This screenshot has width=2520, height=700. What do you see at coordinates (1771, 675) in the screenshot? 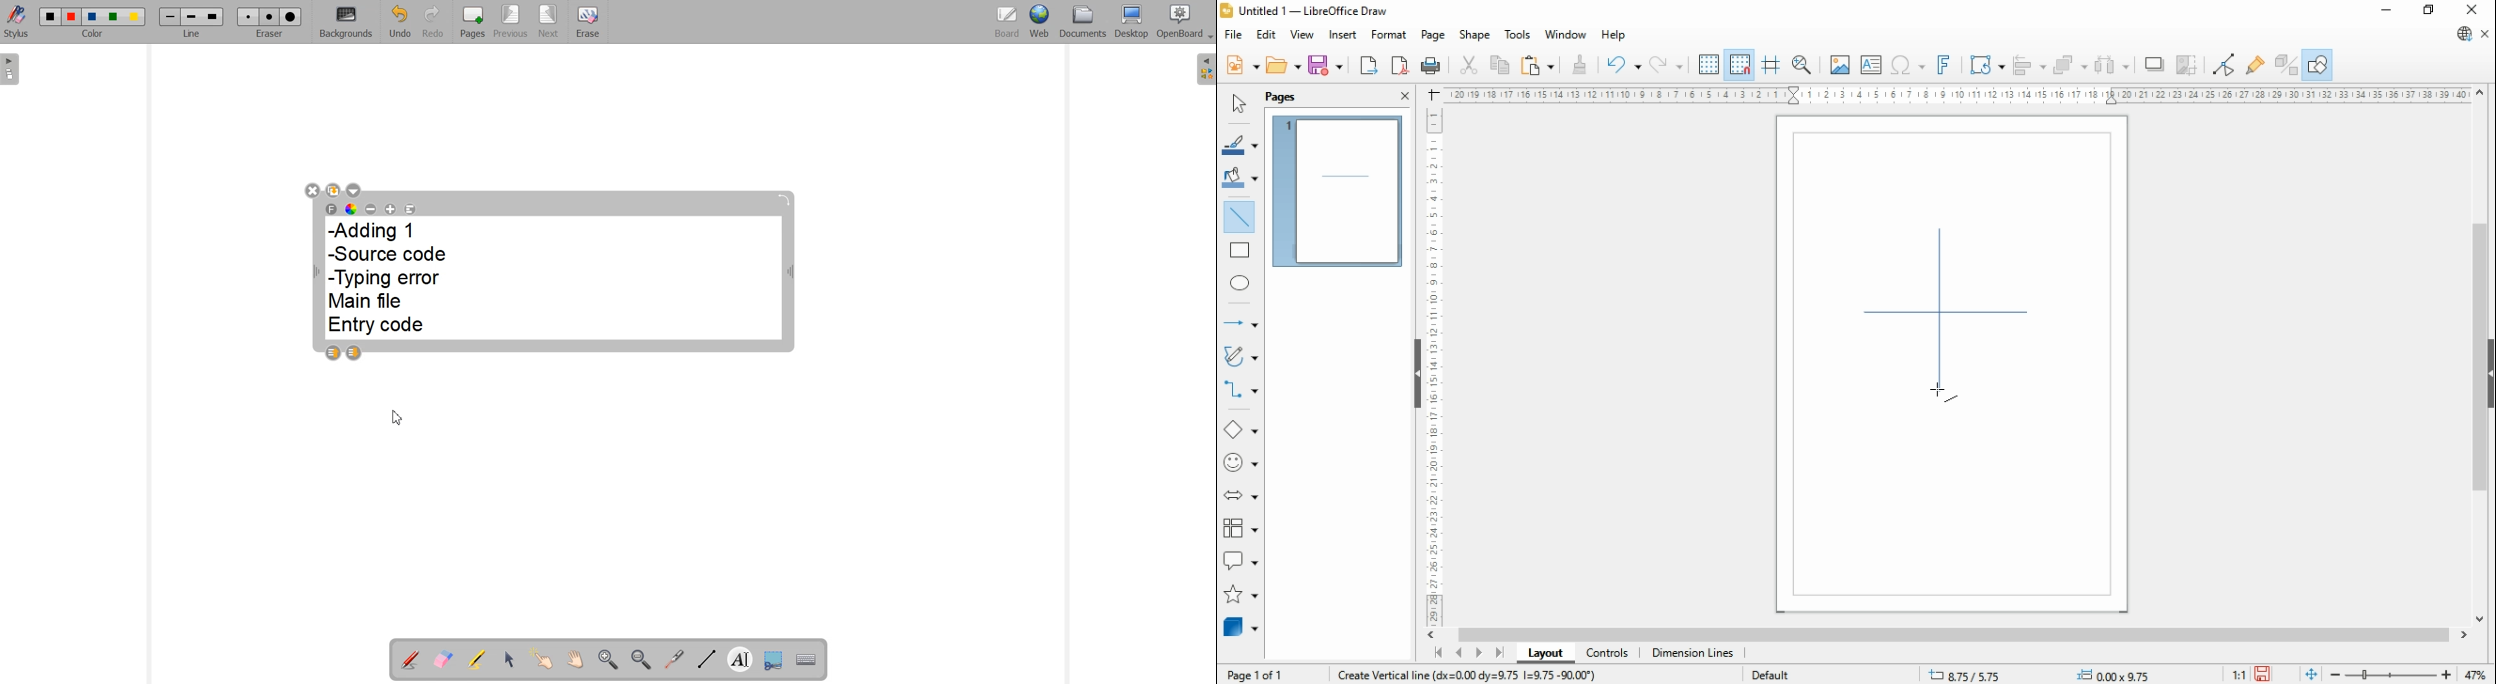
I see `default` at bounding box center [1771, 675].